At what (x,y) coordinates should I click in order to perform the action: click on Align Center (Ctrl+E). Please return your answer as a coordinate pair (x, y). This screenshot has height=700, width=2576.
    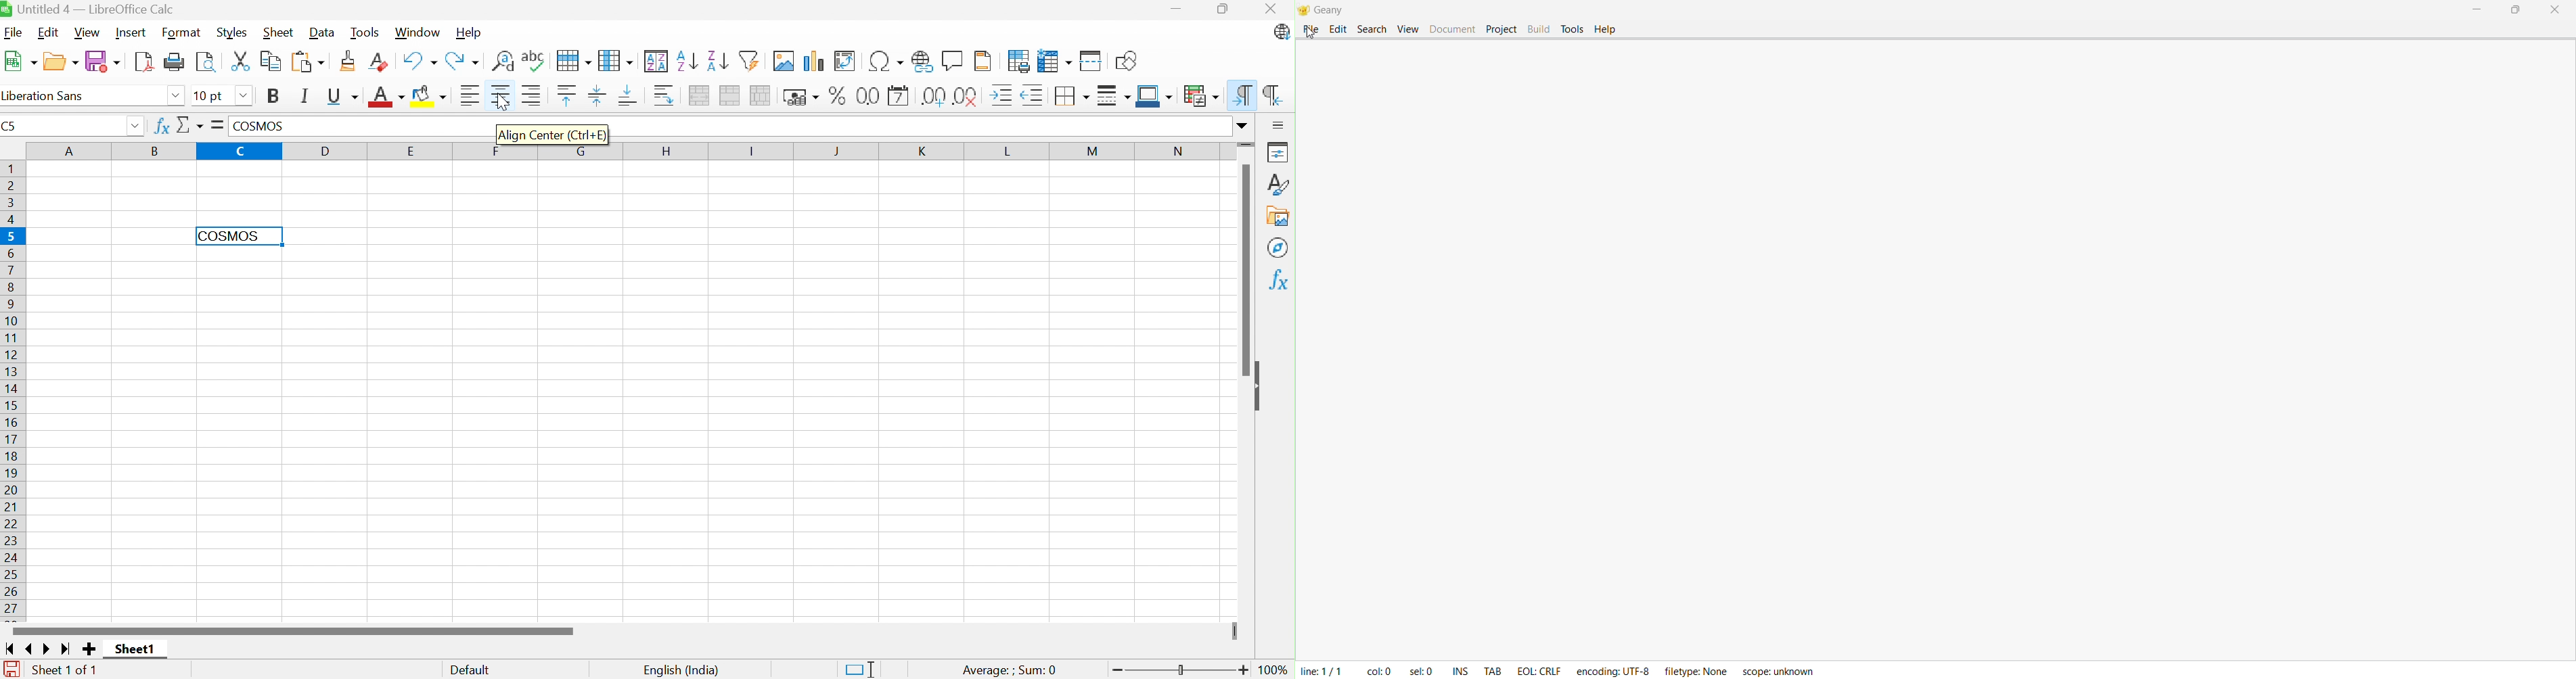
    Looking at the image, I should click on (553, 133).